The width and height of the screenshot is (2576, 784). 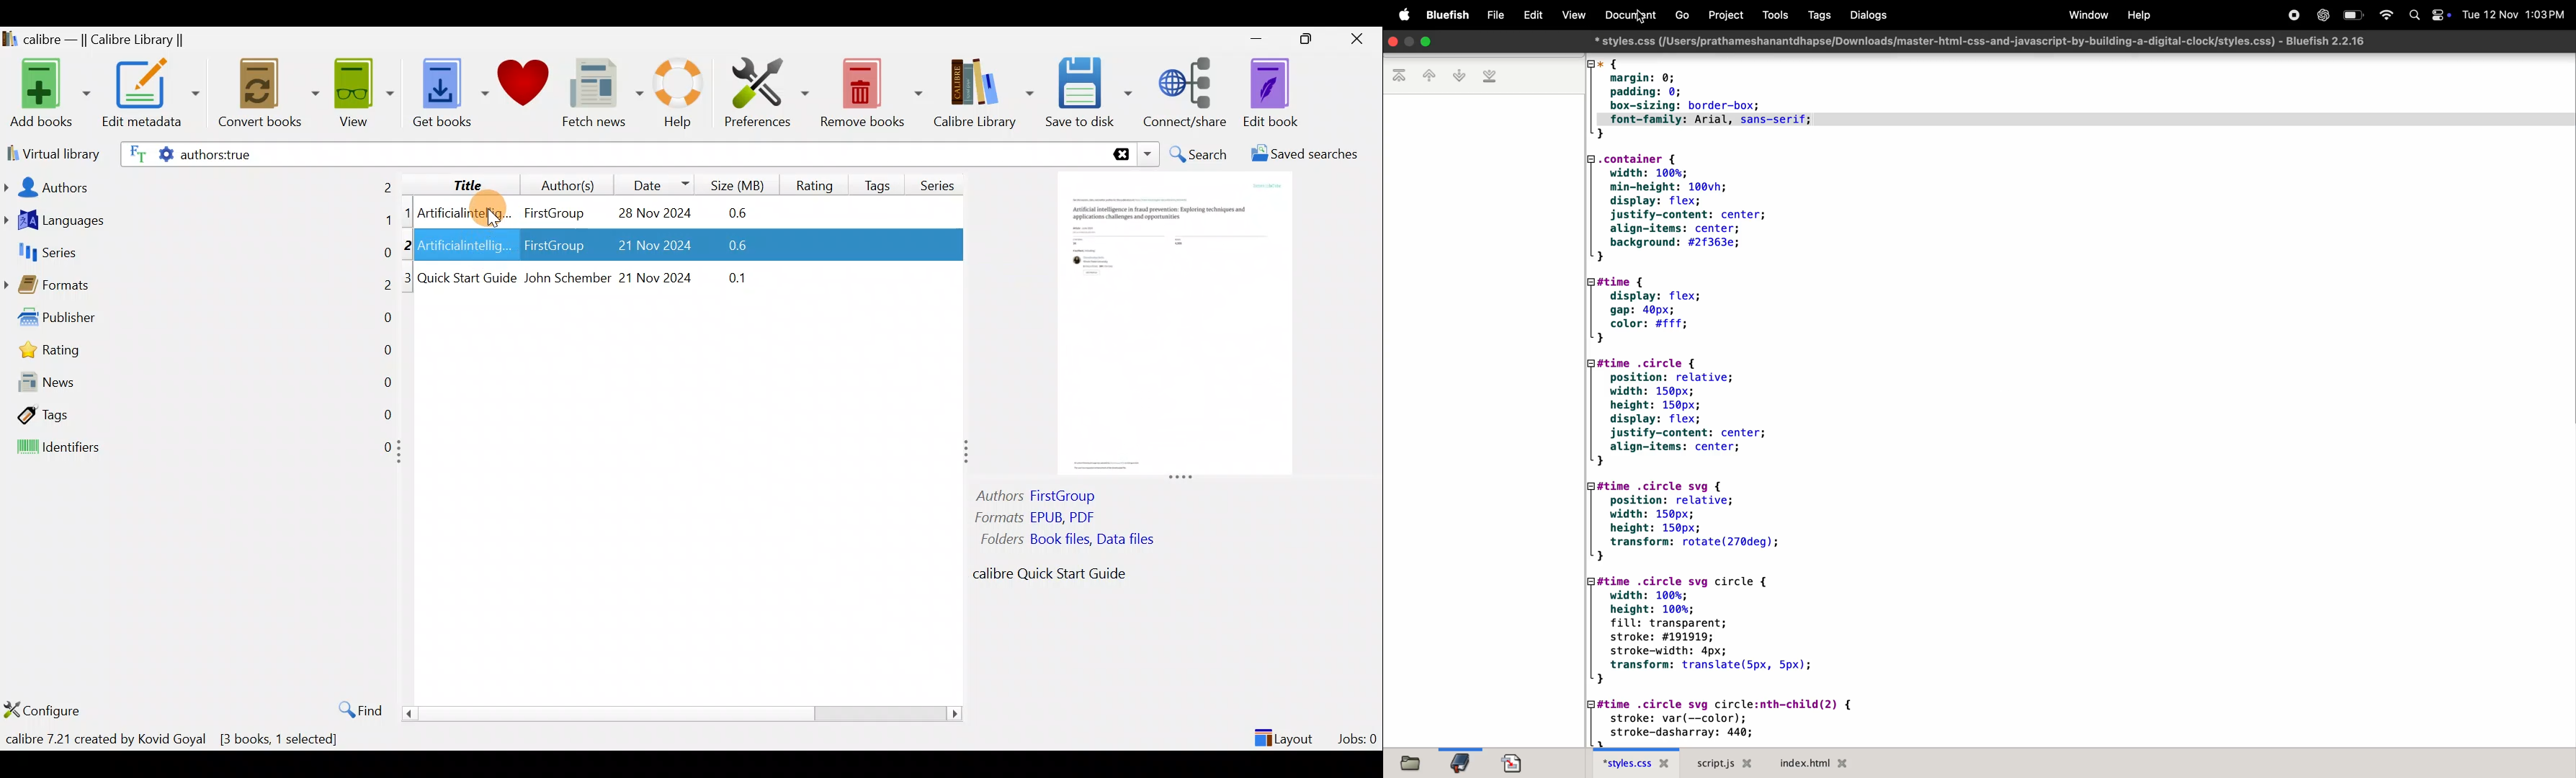 What do you see at coordinates (2355, 14) in the screenshot?
I see `Battery` at bounding box center [2355, 14].